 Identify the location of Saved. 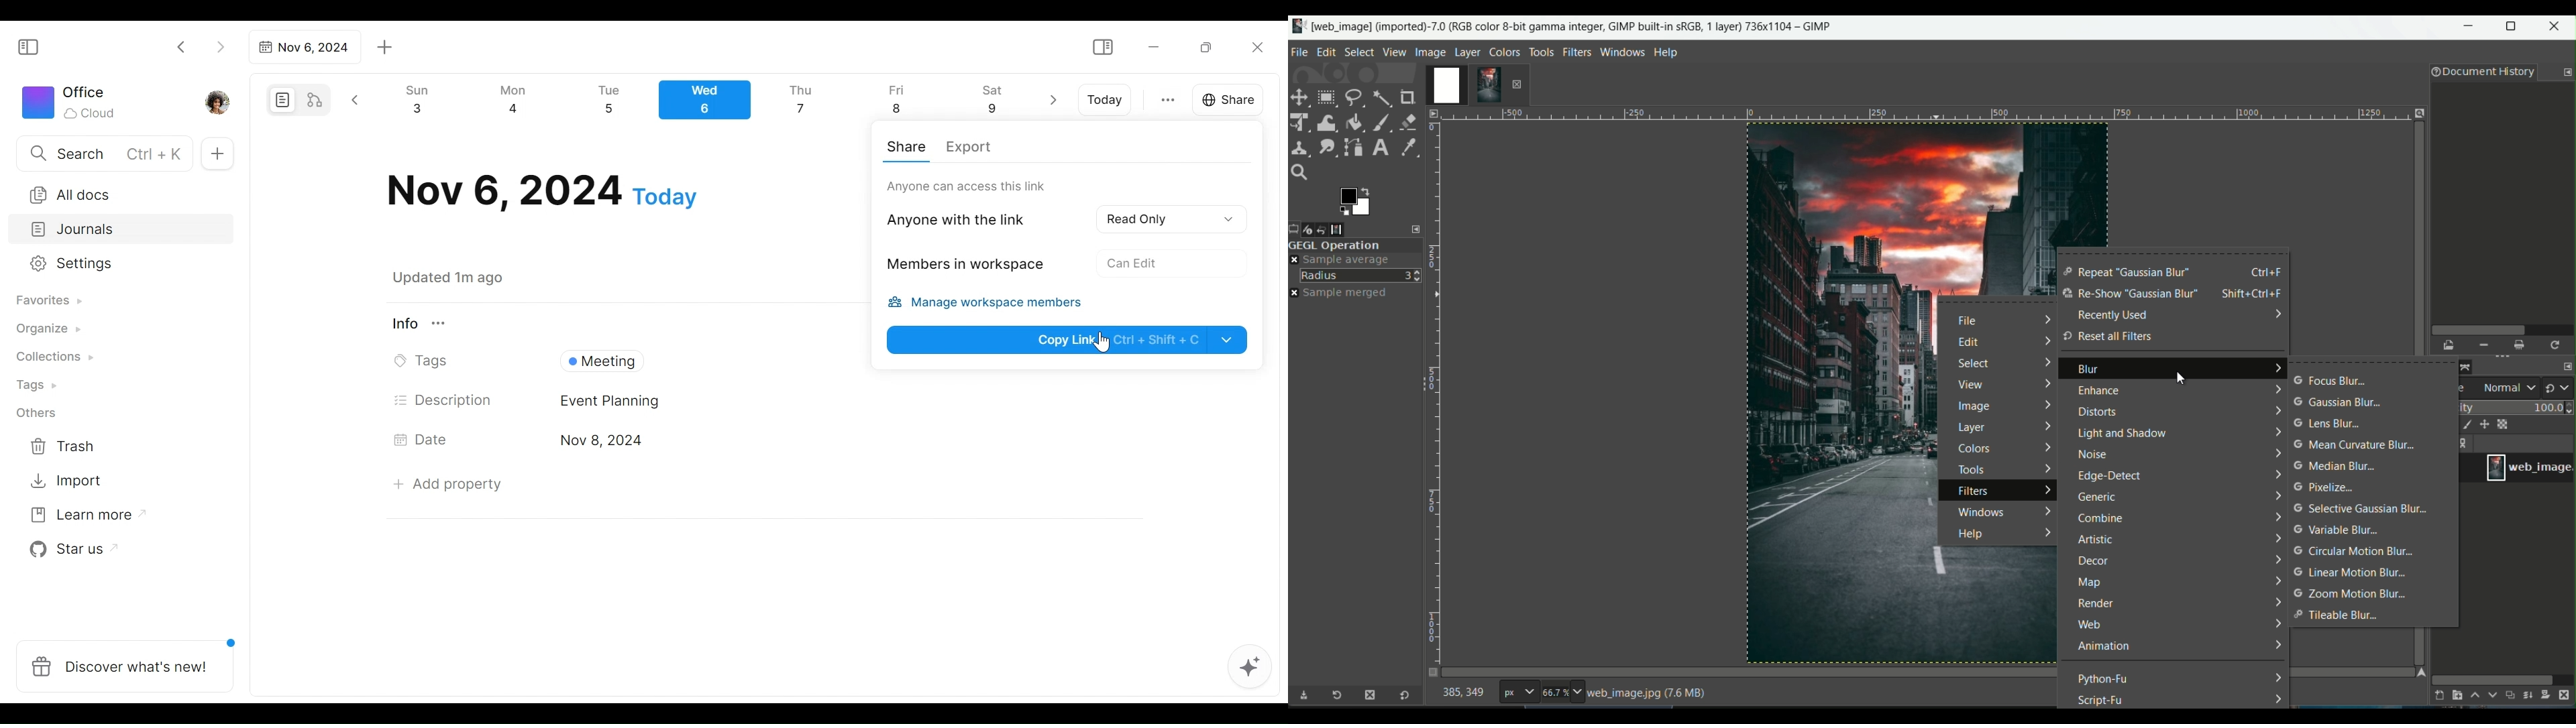
(464, 278).